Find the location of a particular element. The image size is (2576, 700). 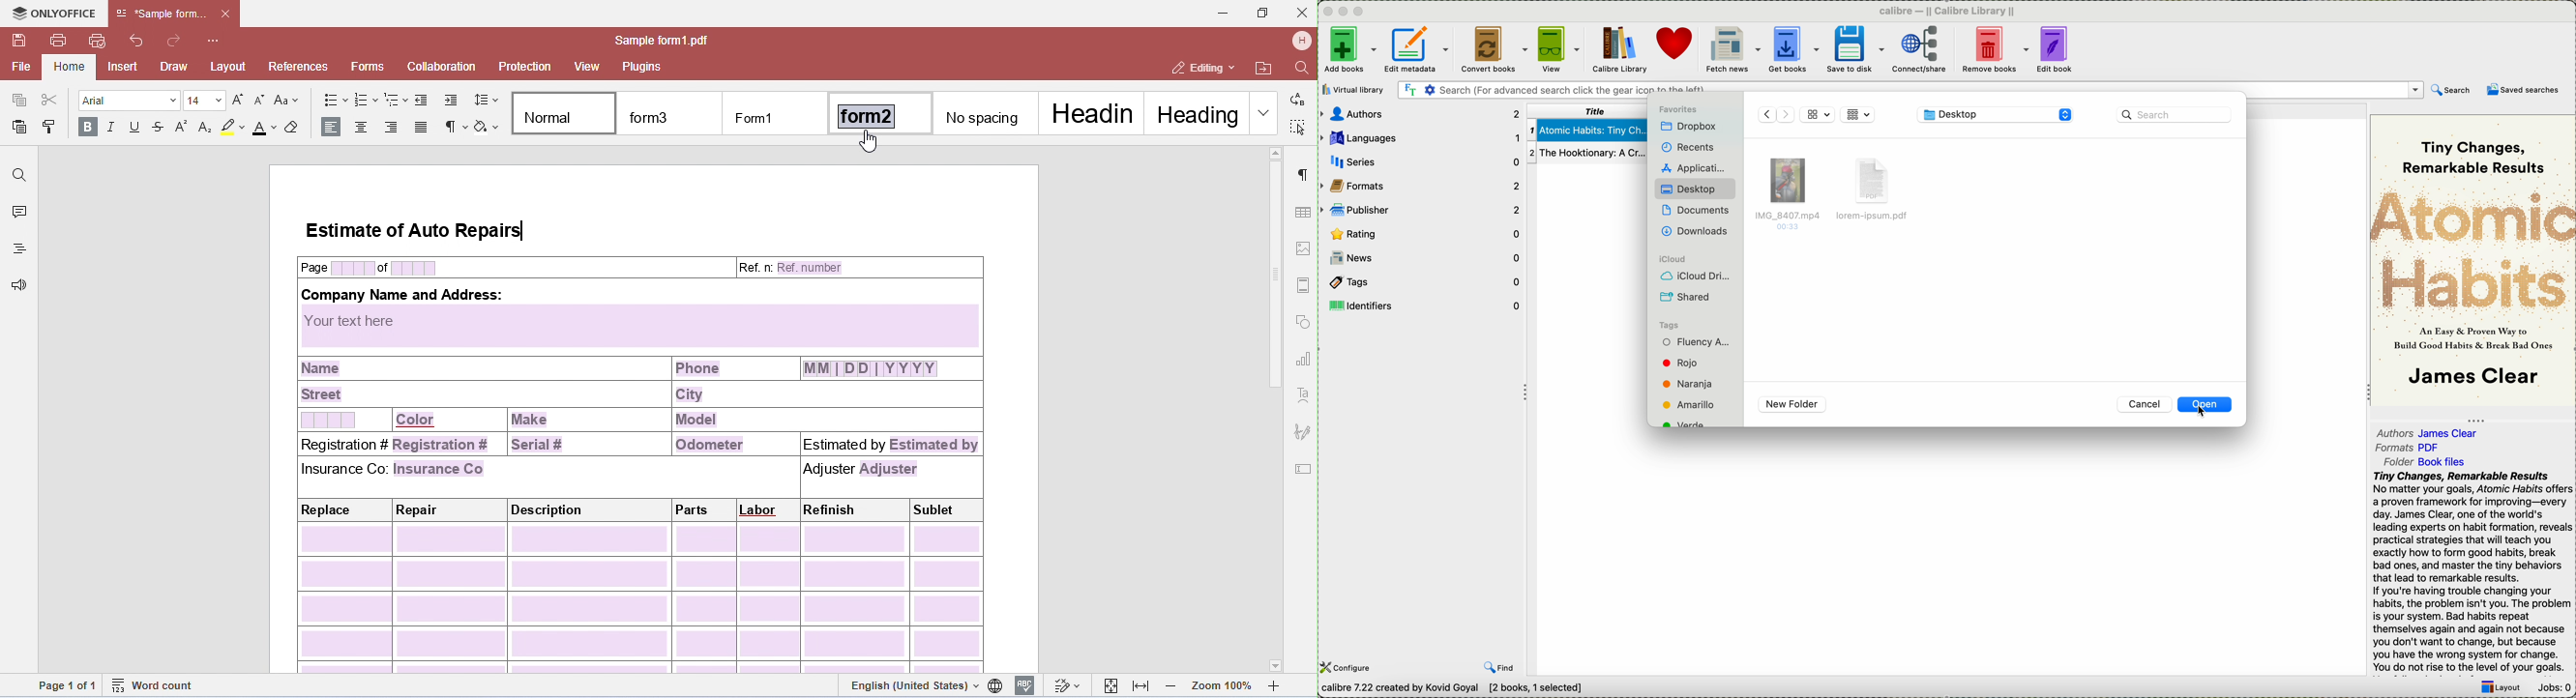

tags is located at coordinates (1421, 281).